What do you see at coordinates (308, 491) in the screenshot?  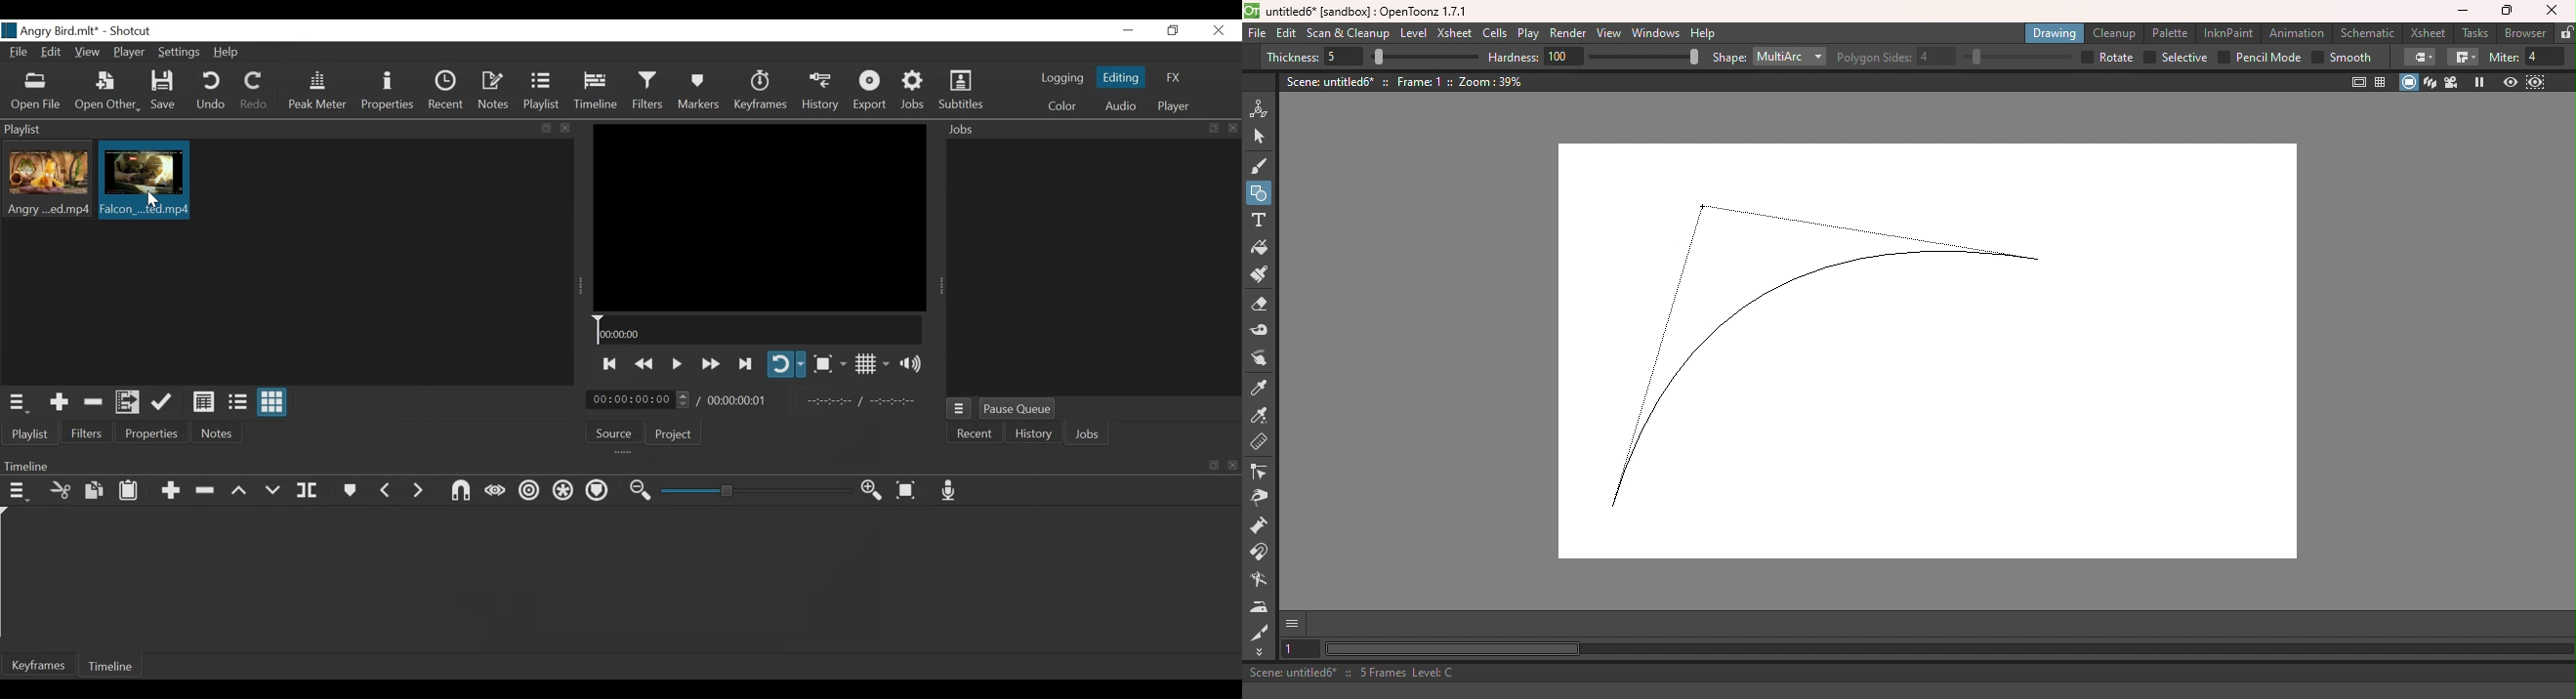 I see `Split at playhead` at bounding box center [308, 491].